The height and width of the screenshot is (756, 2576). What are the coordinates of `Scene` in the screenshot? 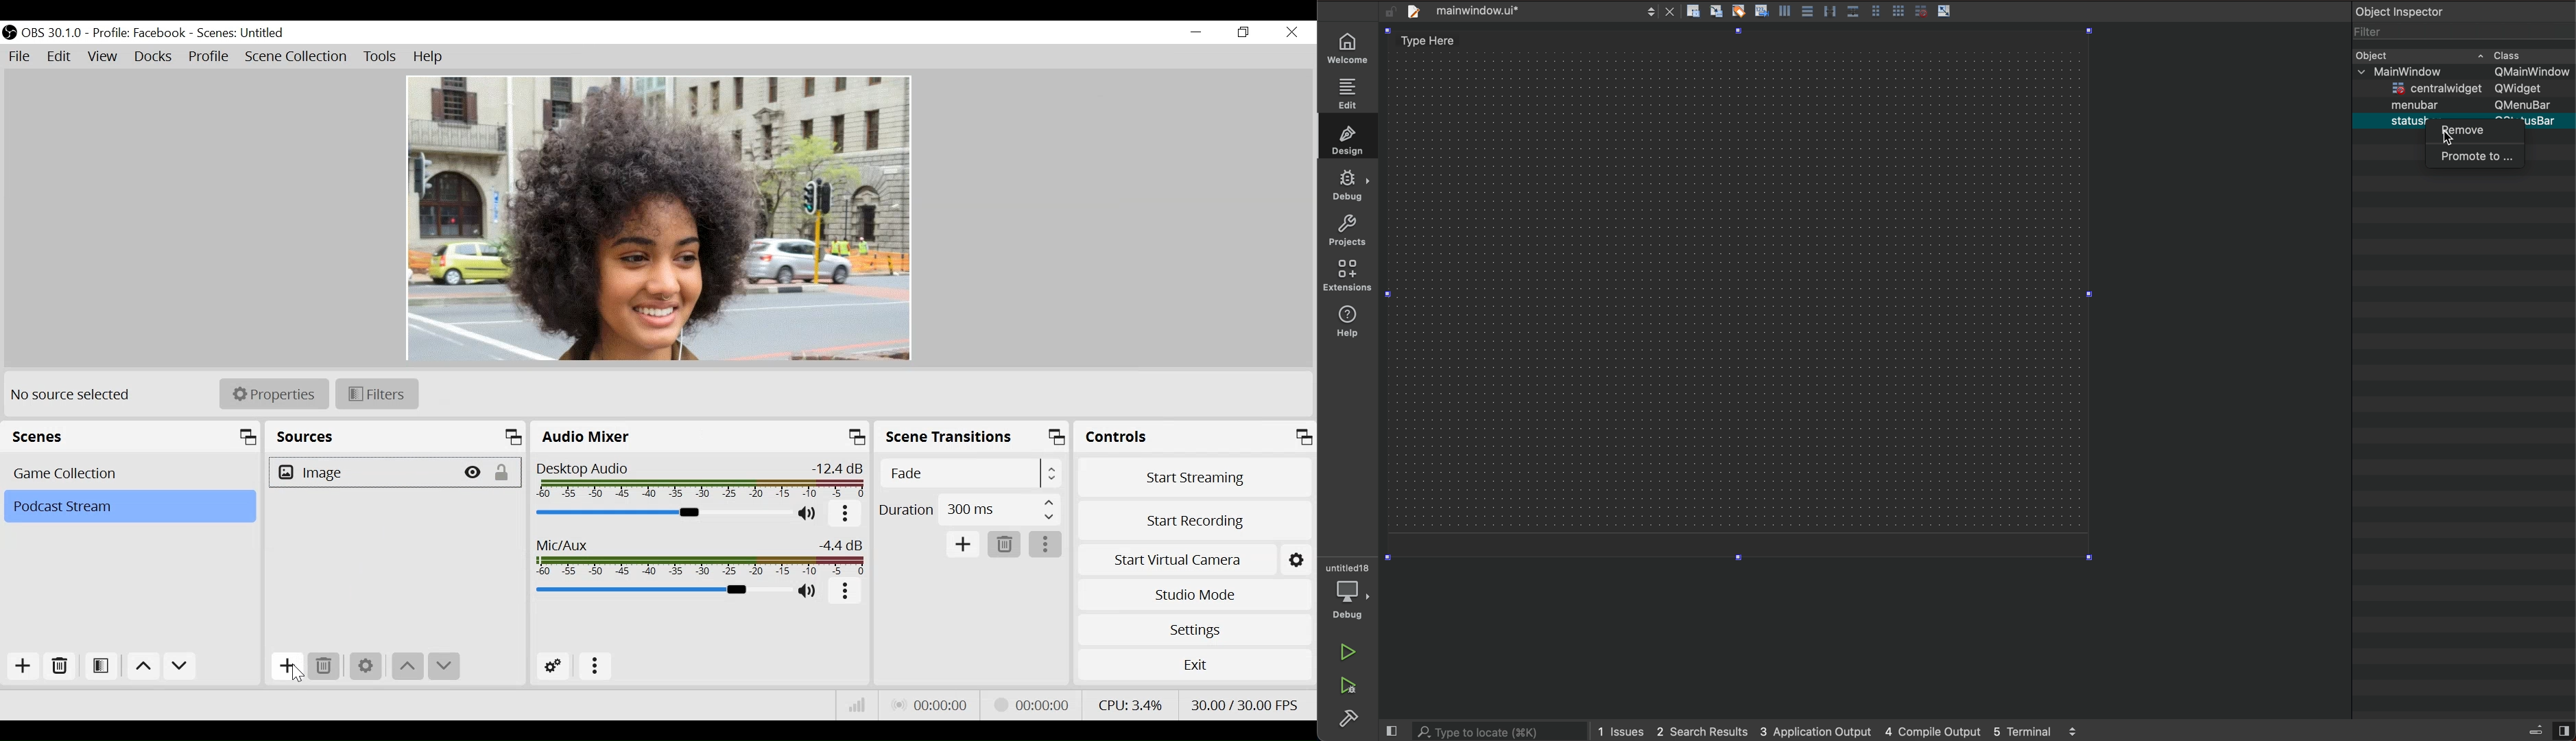 It's located at (132, 472).